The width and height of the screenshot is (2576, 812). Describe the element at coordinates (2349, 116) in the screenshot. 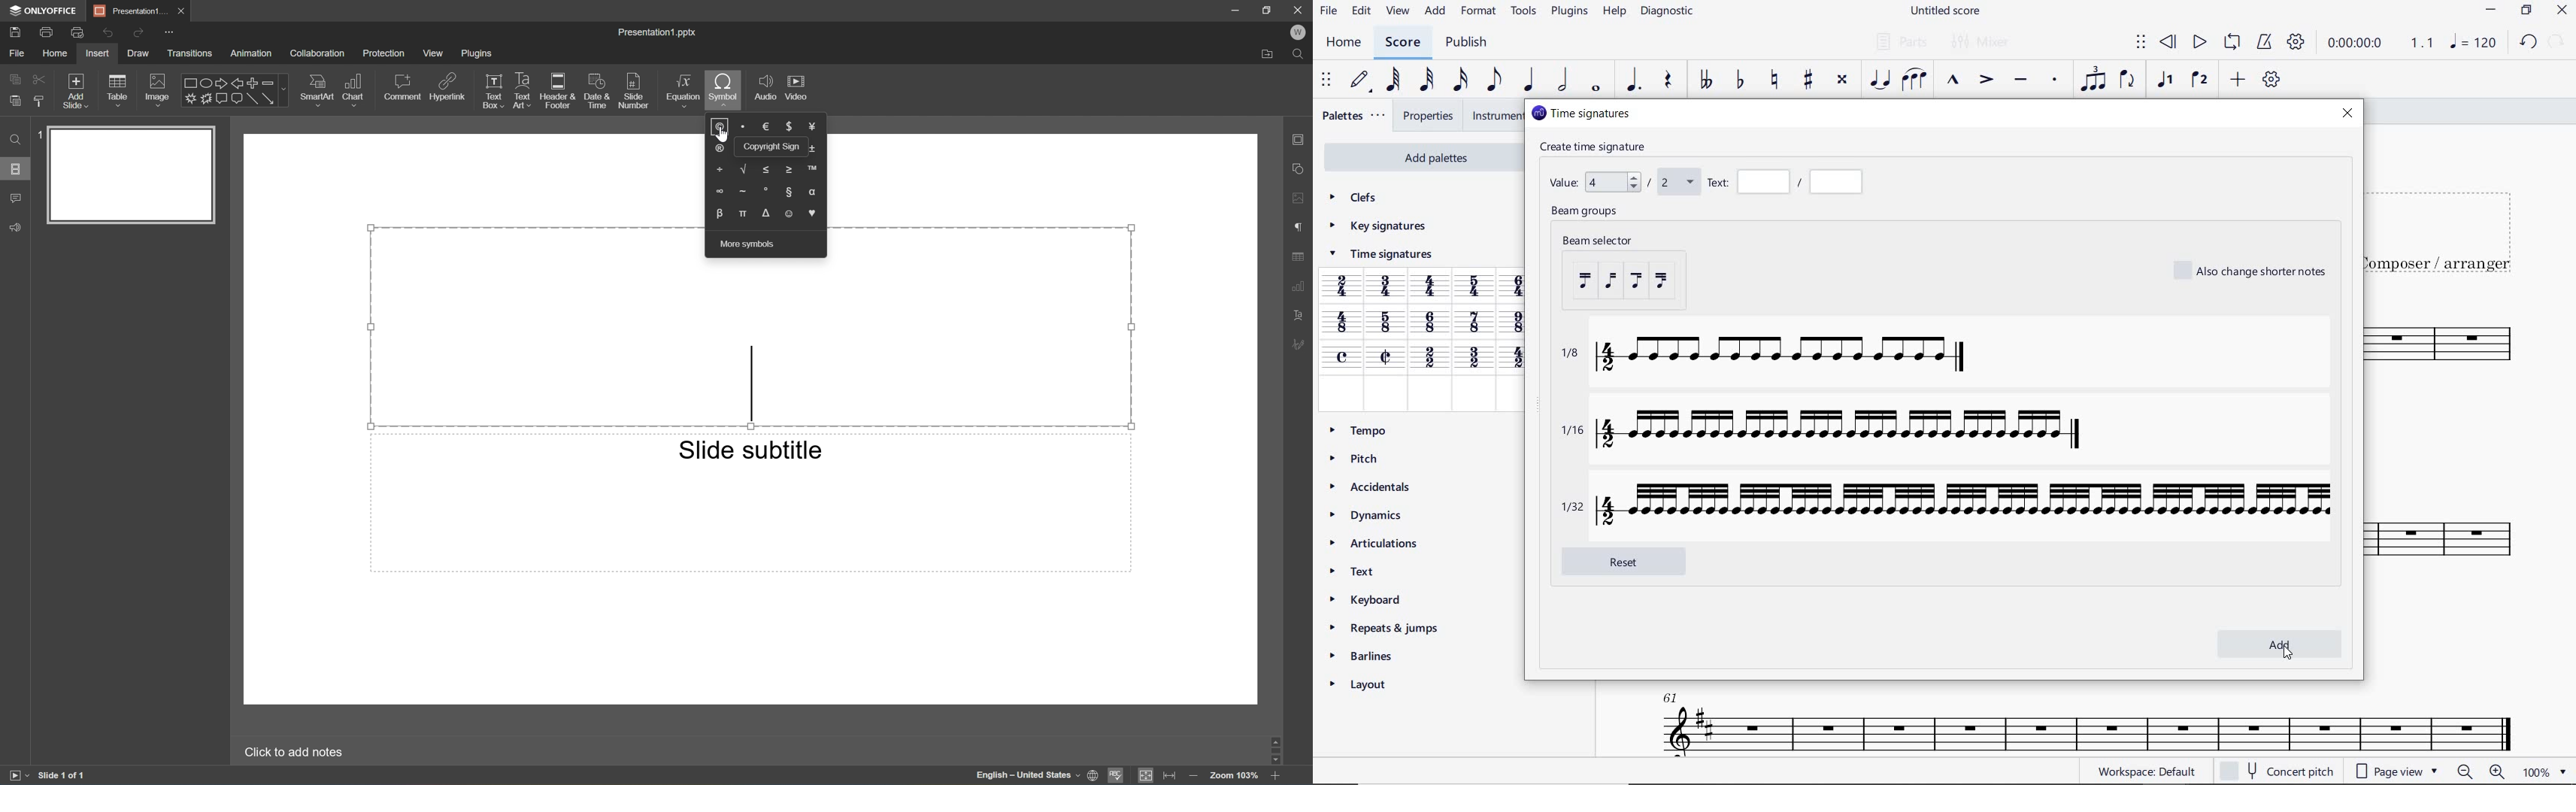

I see `close` at that location.